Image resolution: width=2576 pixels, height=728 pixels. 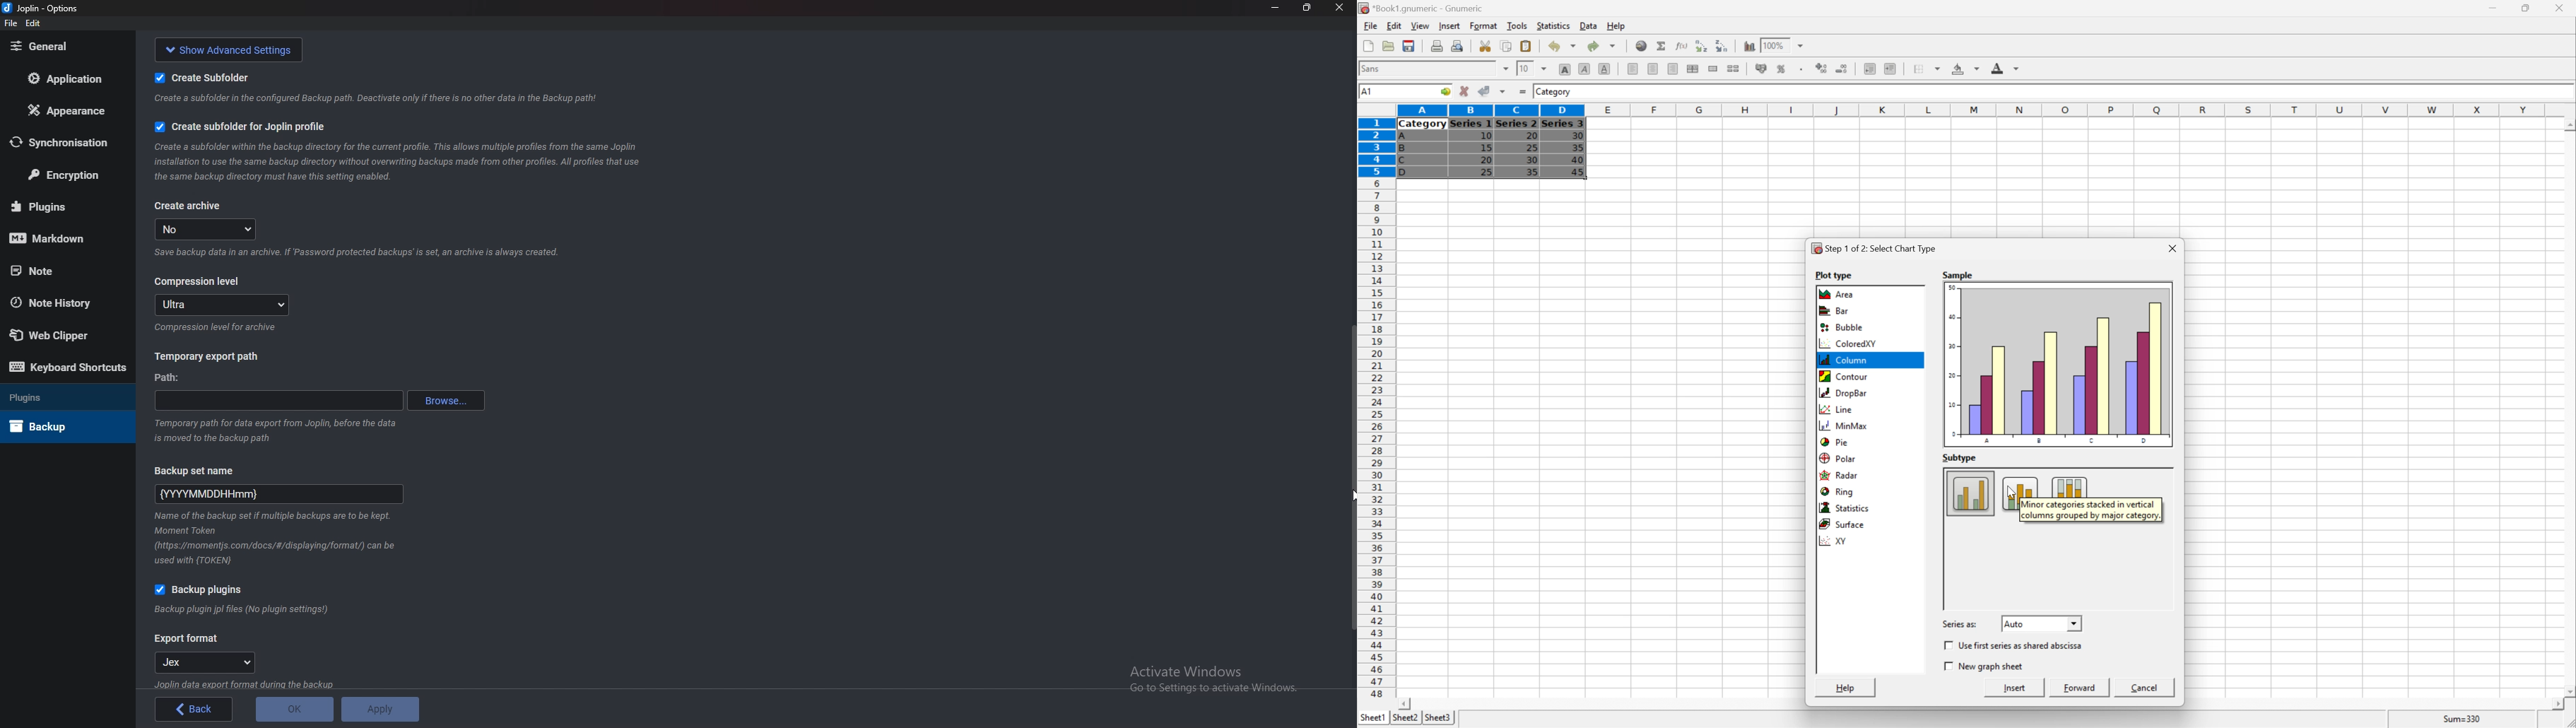 What do you see at coordinates (210, 228) in the screenshot?
I see `no` at bounding box center [210, 228].